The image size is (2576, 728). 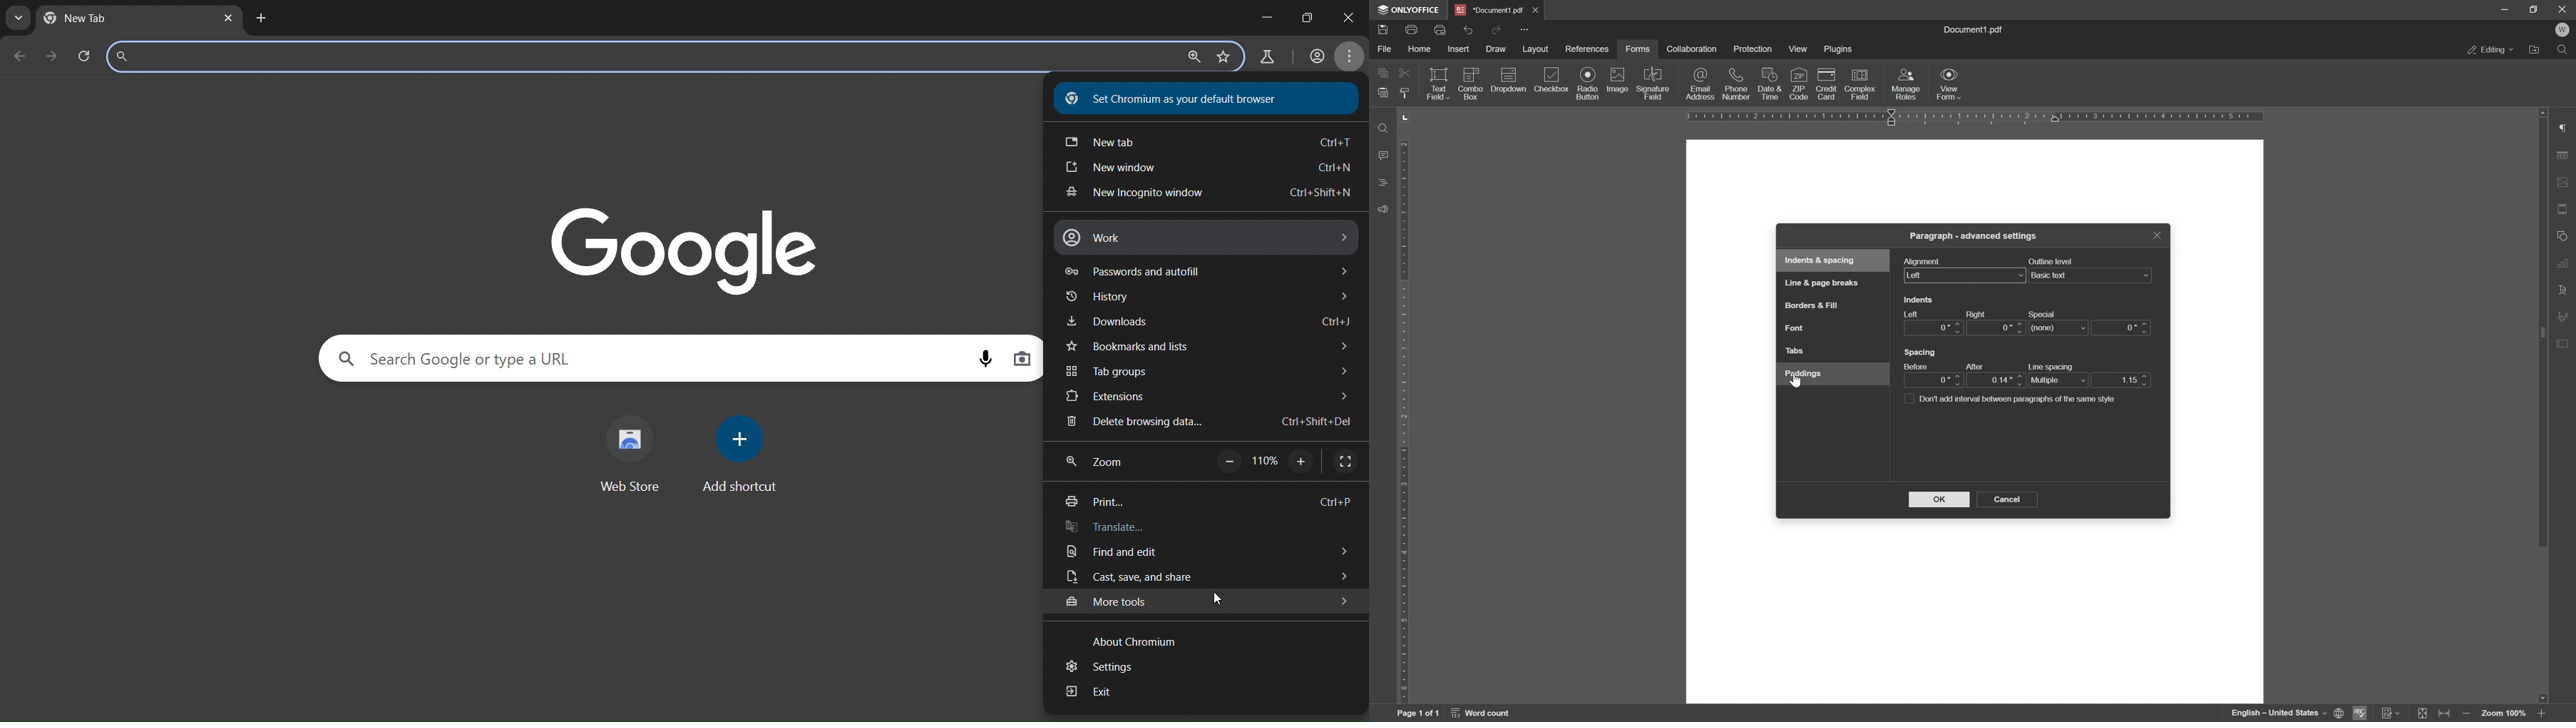 I want to click on search labs, so click(x=1269, y=58).